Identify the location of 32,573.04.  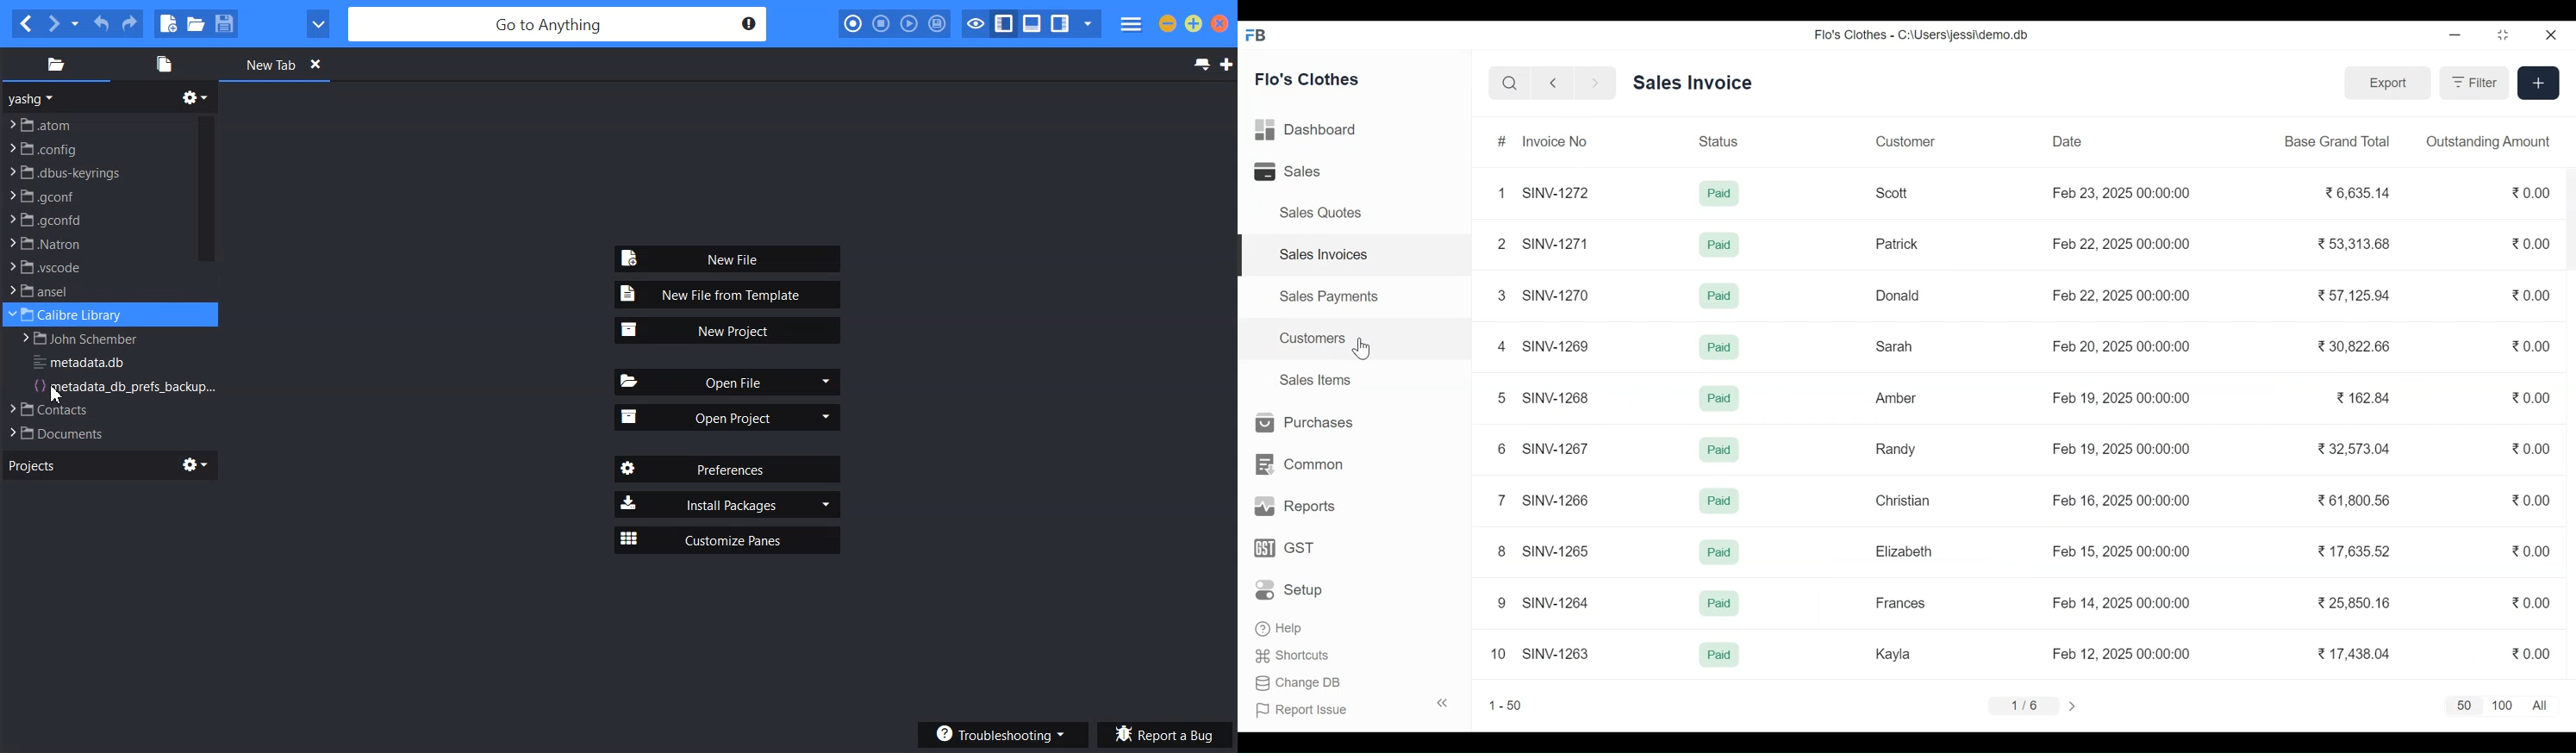
(2357, 450).